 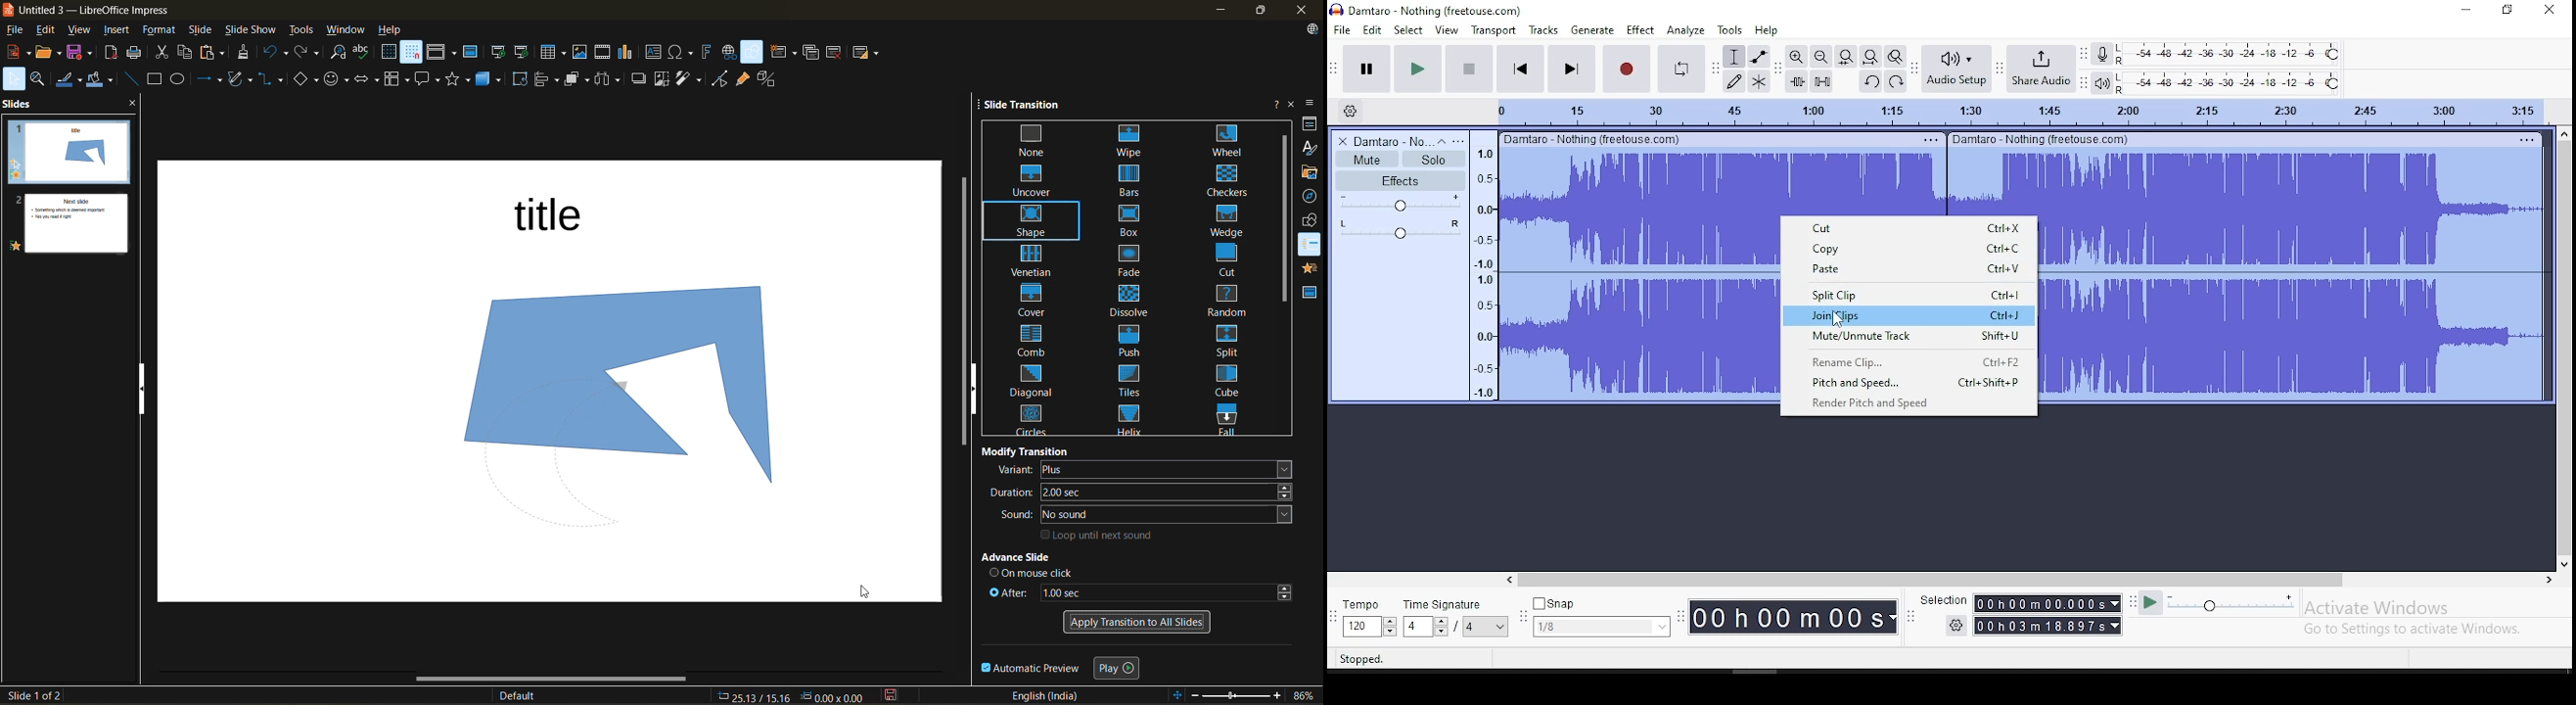 I want to click on playback speed, so click(x=2231, y=605).